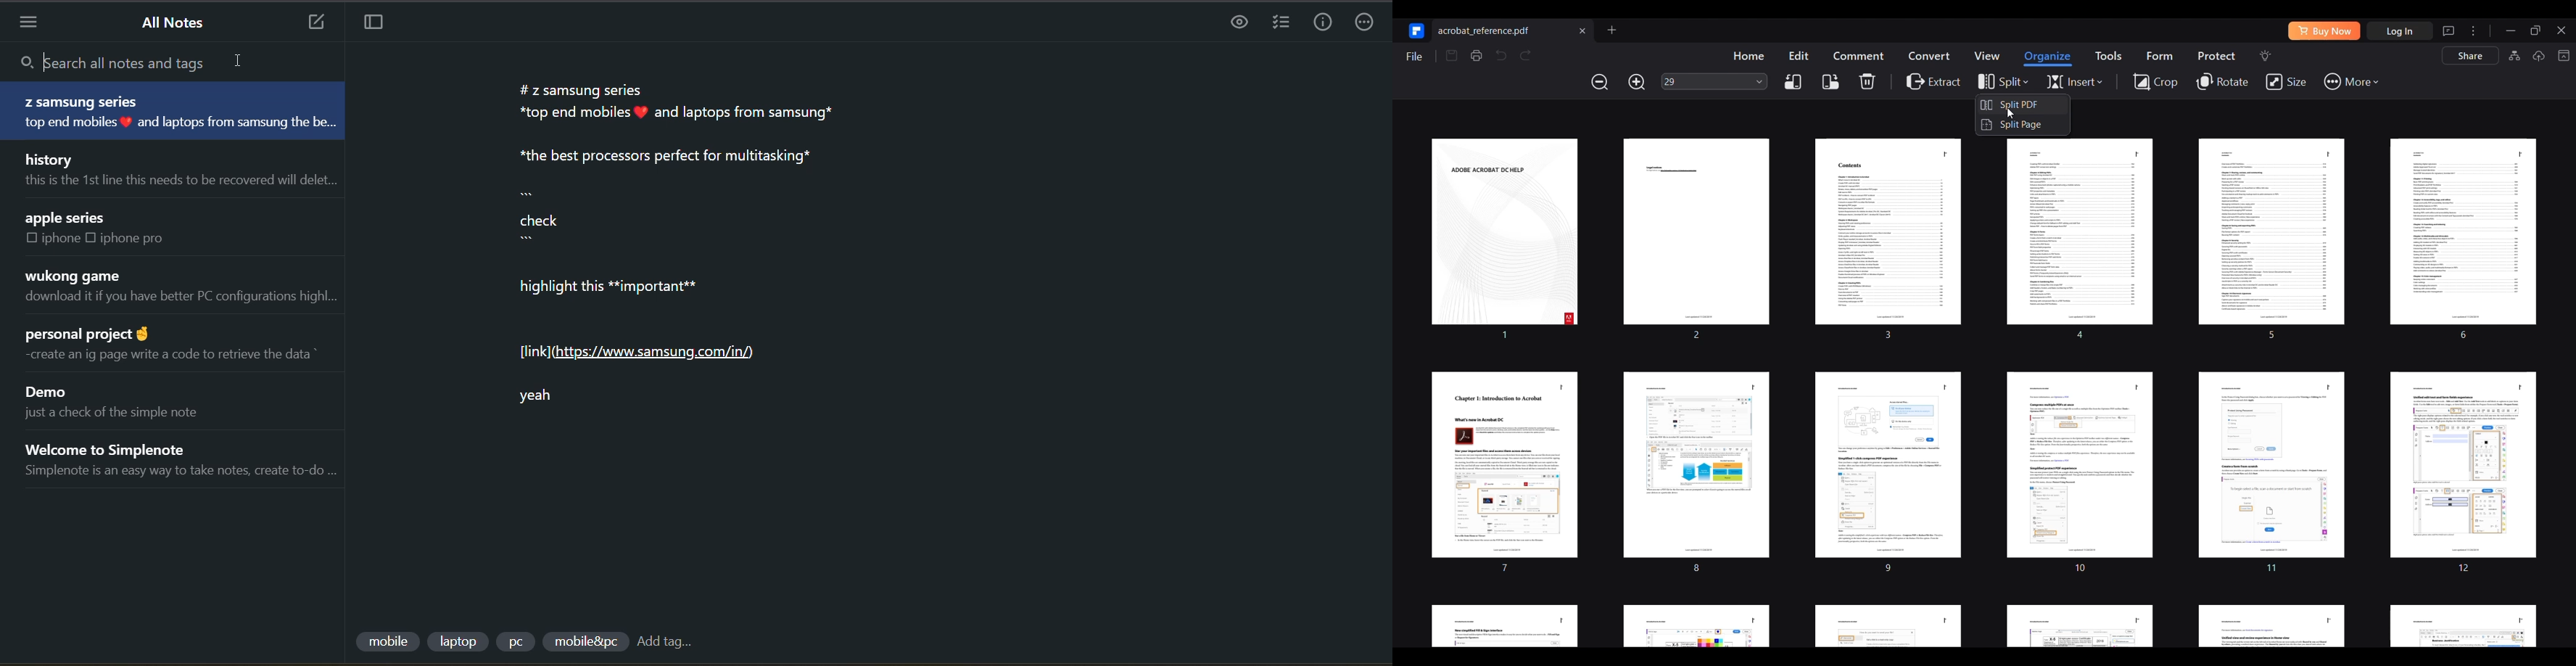 This screenshot has width=2576, height=672. Describe the element at coordinates (140, 241) in the screenshot. I see ` iphone pro` at that location.